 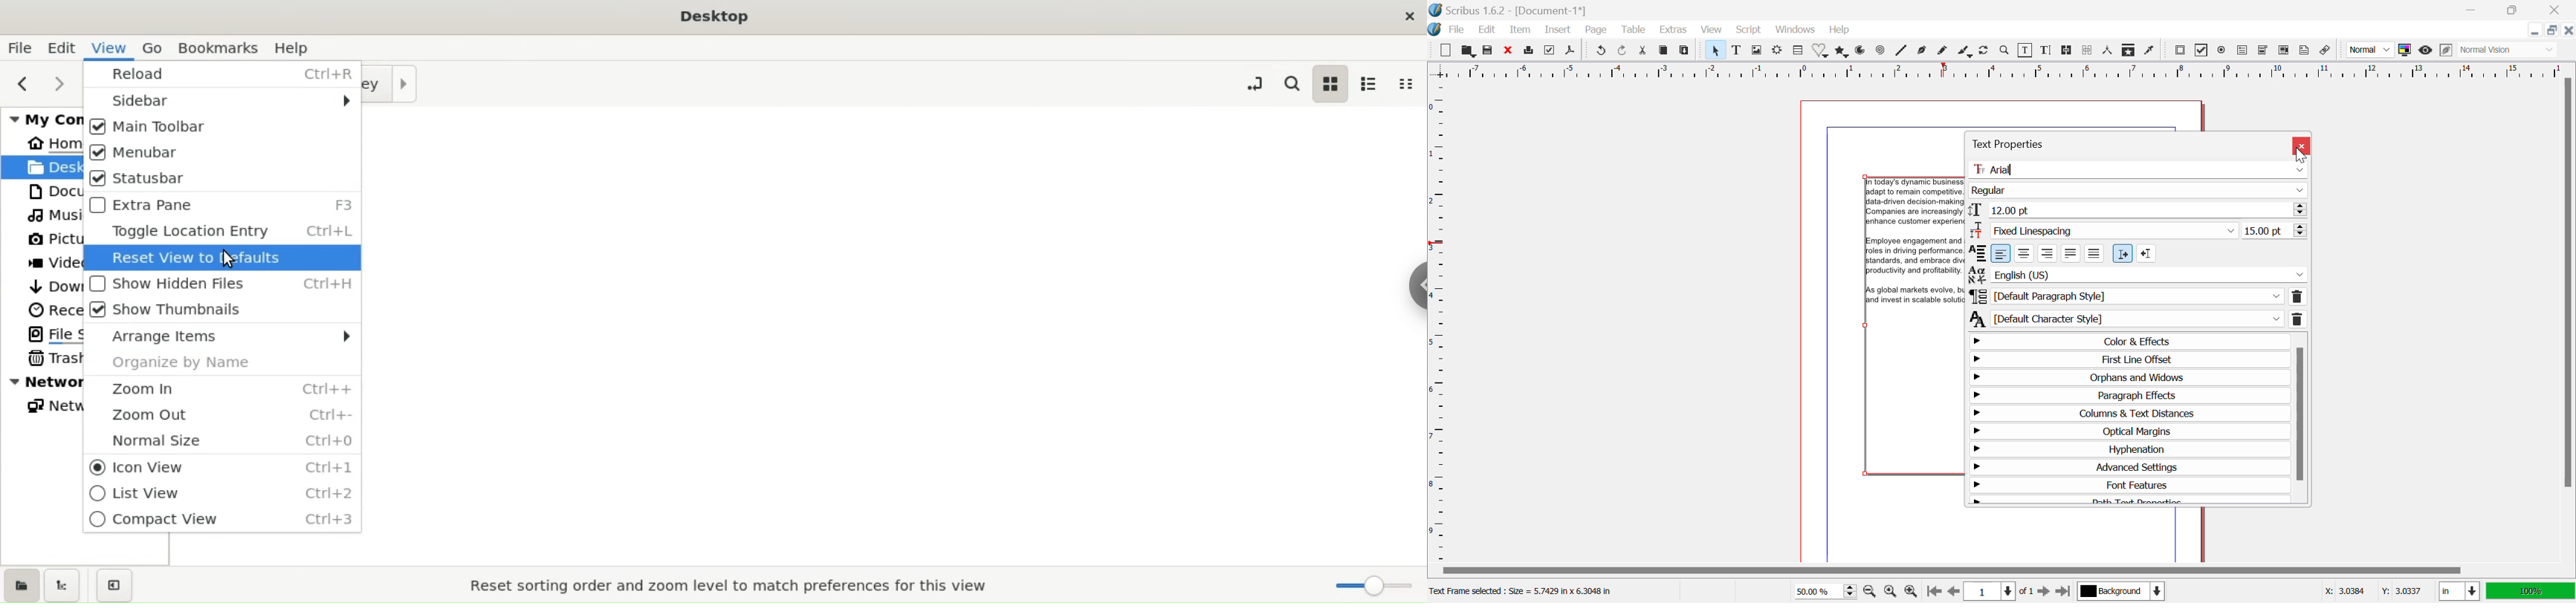 I want to click on Close, so click(x=2303, y=145).